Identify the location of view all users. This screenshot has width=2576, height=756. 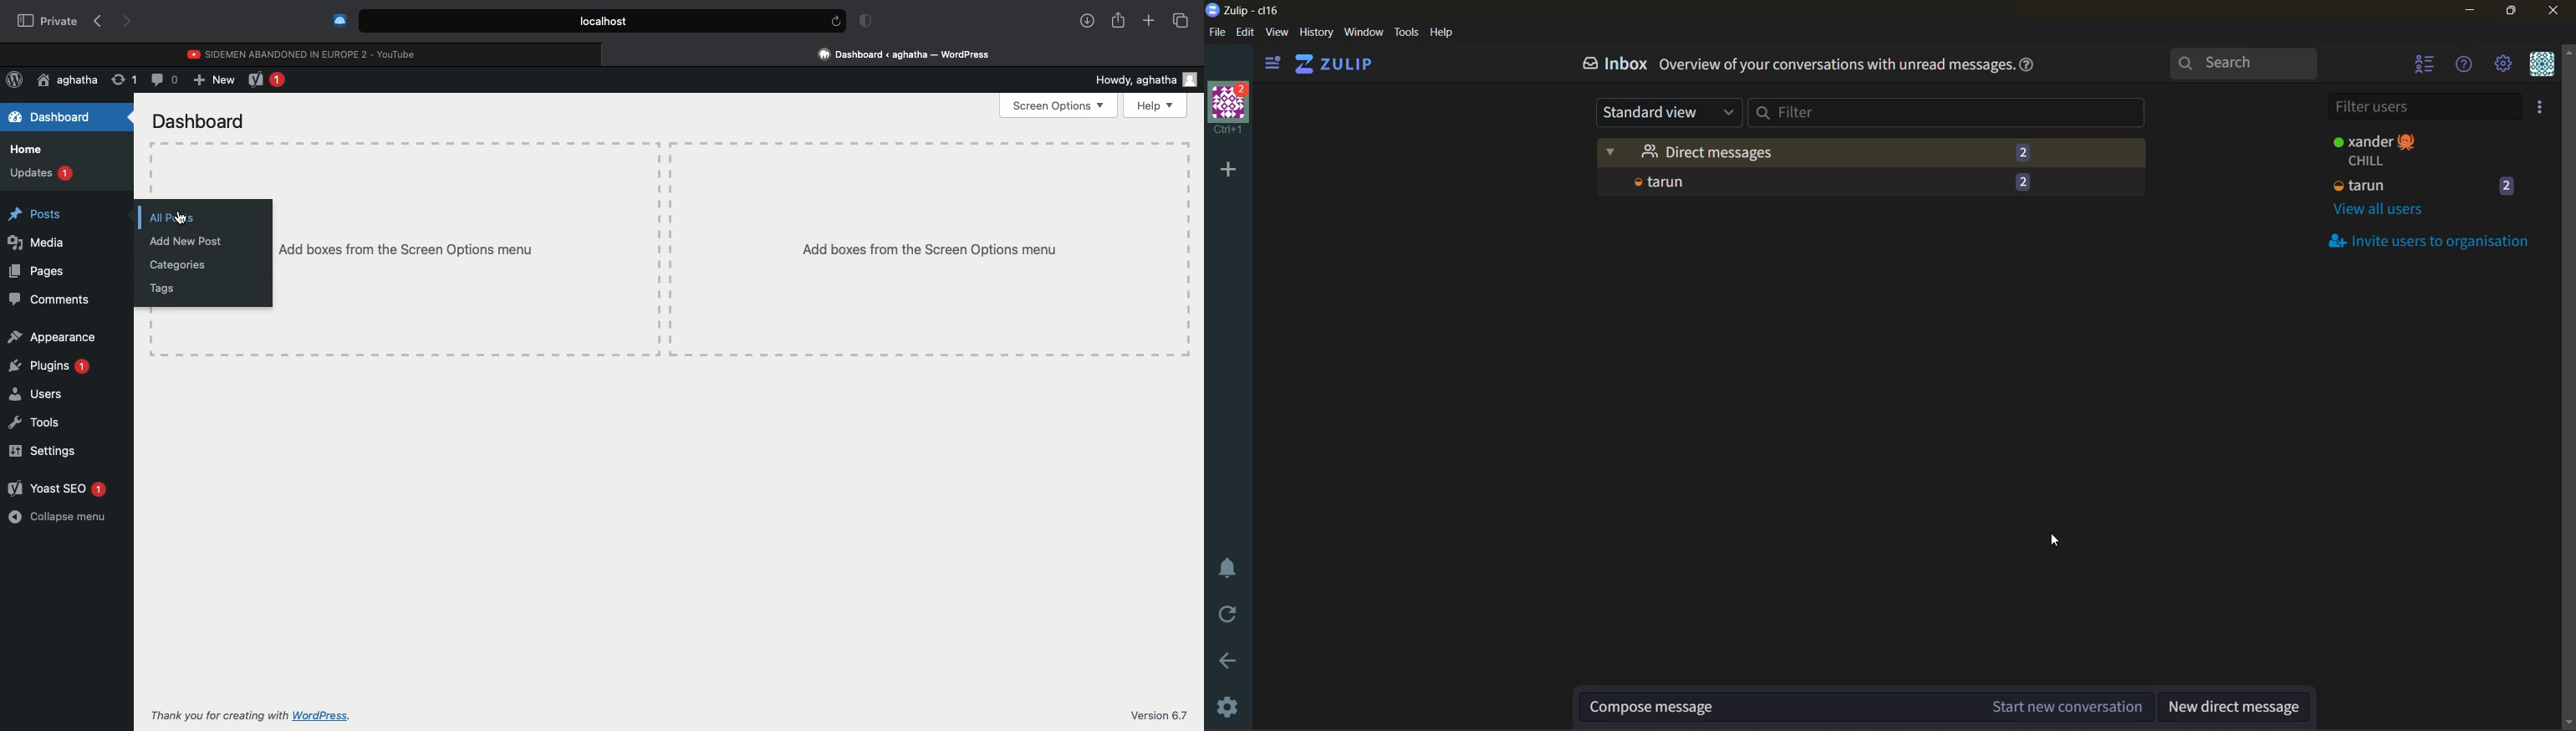
(2397, 210).